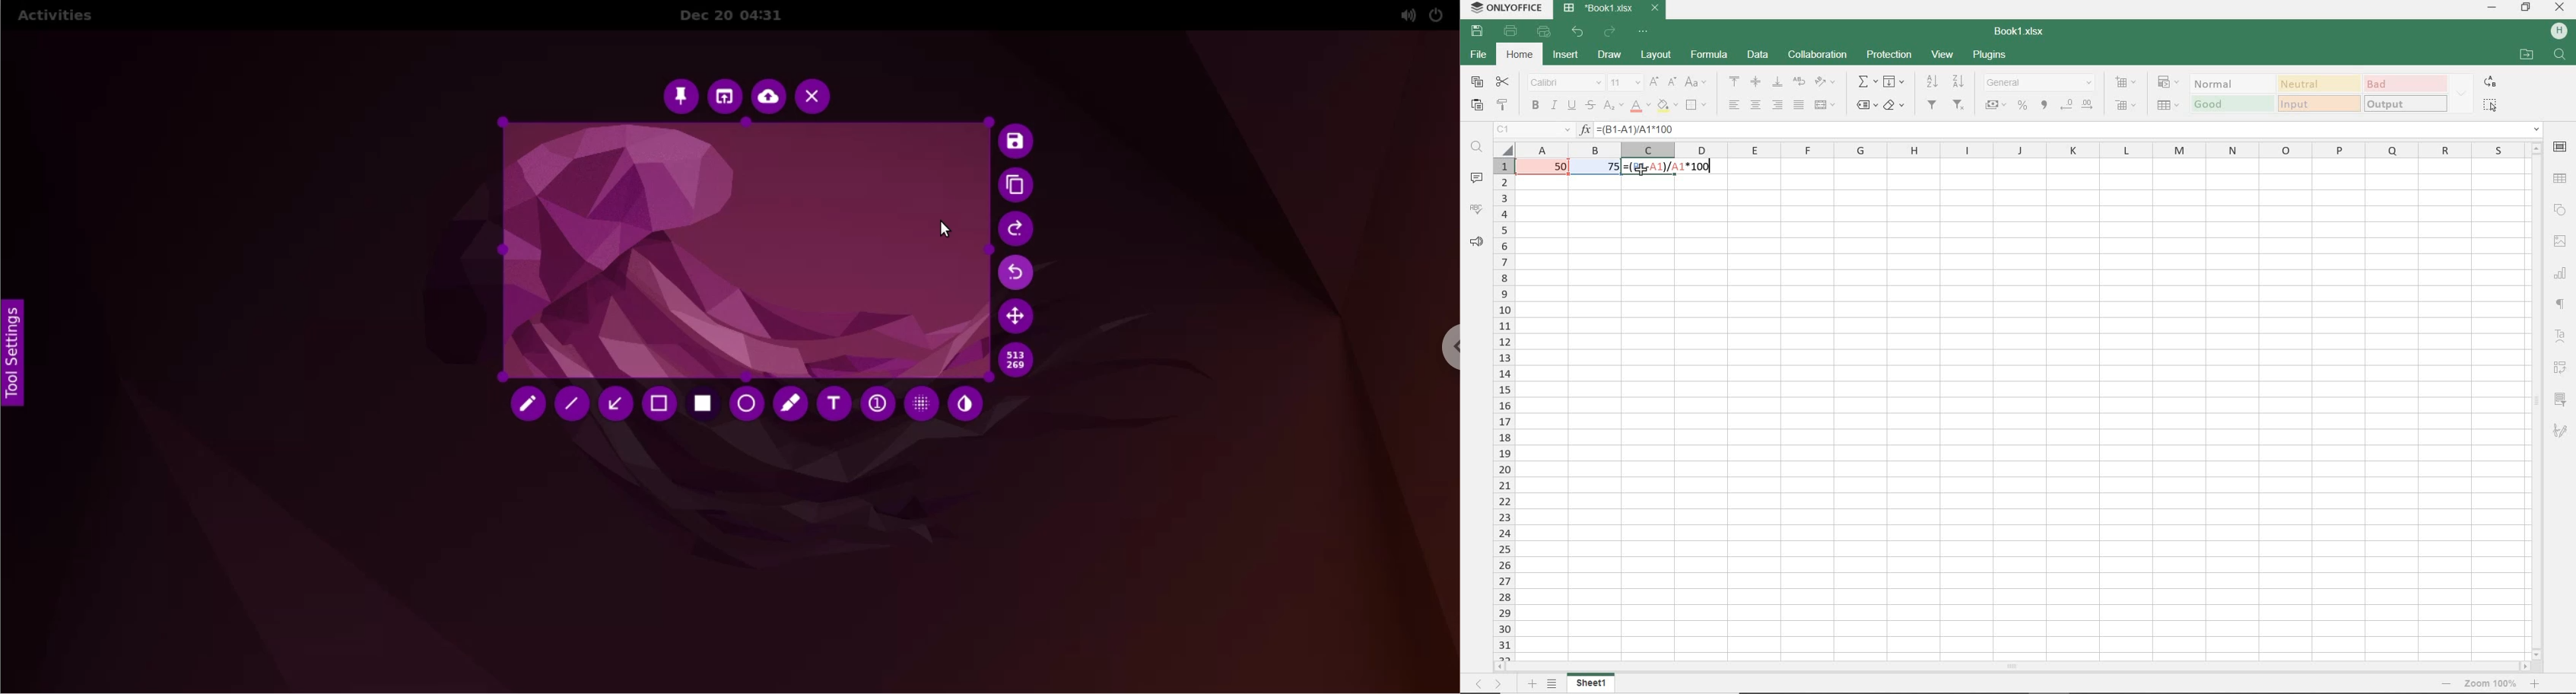 This screenshot has width=2576, height=700. Describe the element at coordinates (1448, 348) in the screenshot. I see `chrome options` at that location.